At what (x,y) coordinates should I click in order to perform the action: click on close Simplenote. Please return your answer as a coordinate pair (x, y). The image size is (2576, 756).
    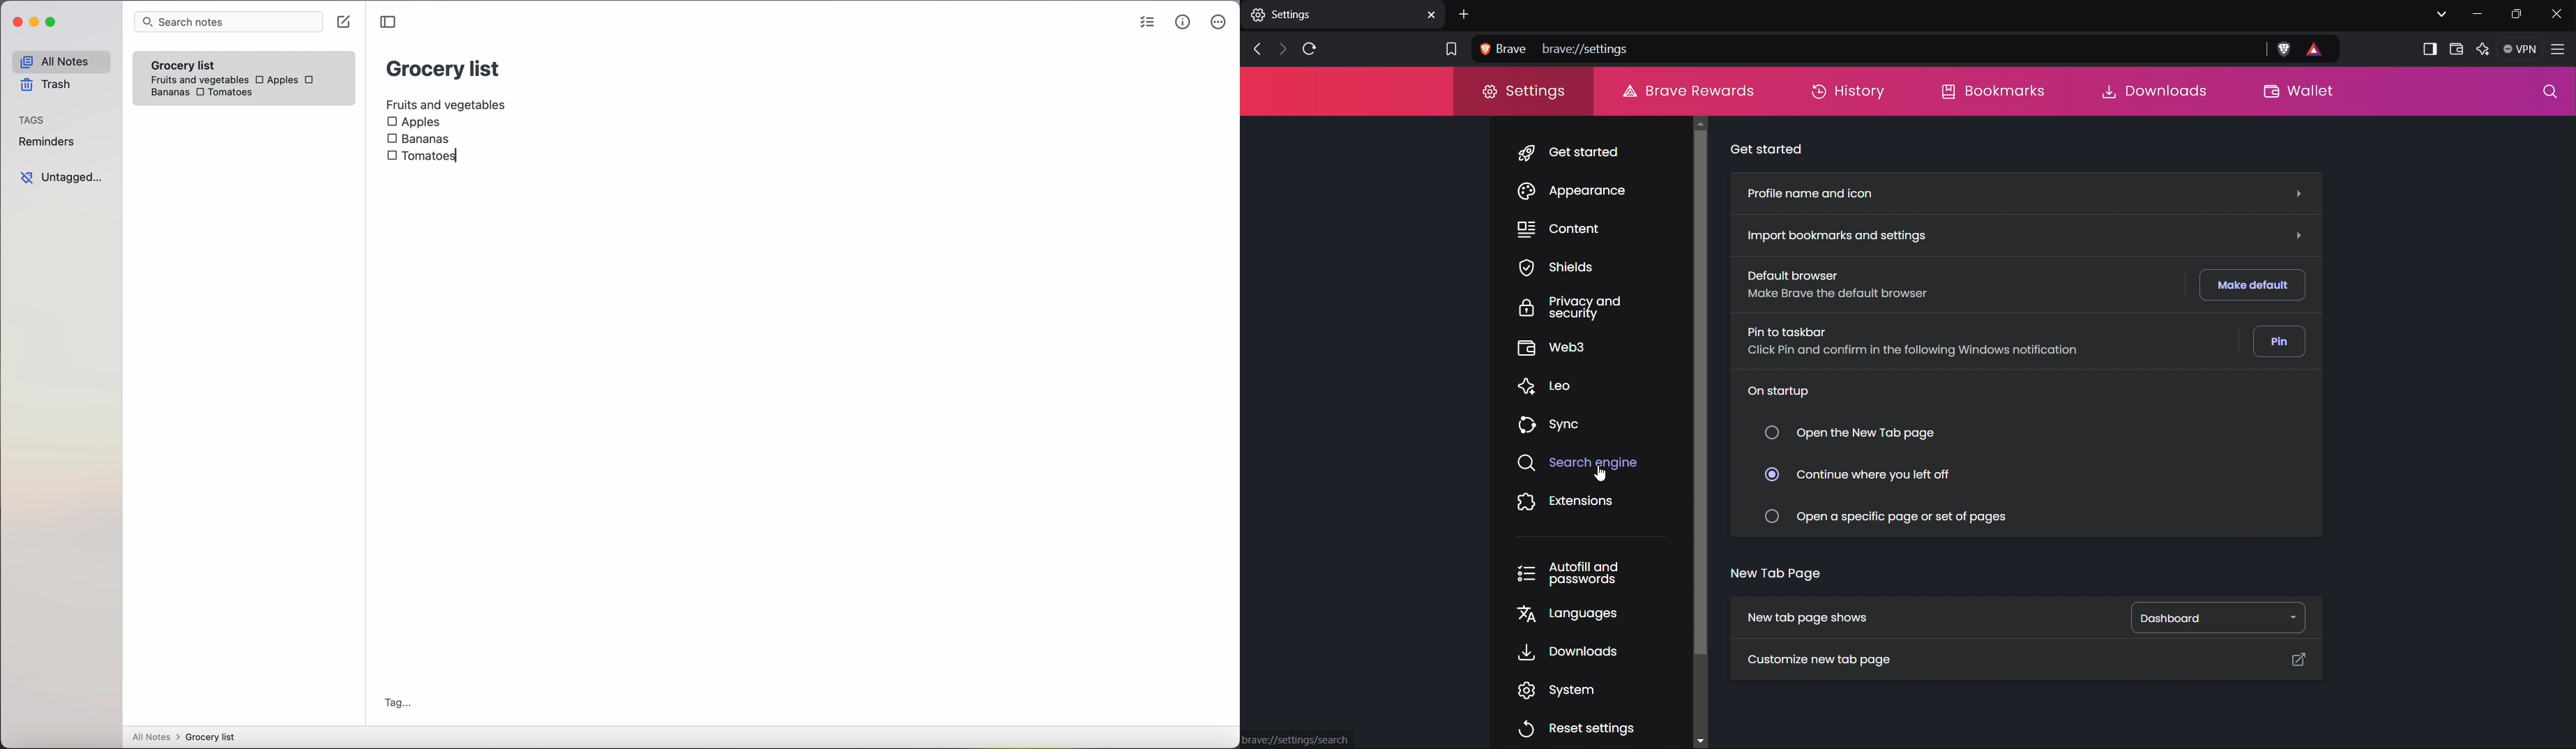
    Looking at the image, I should click on (17, 23).